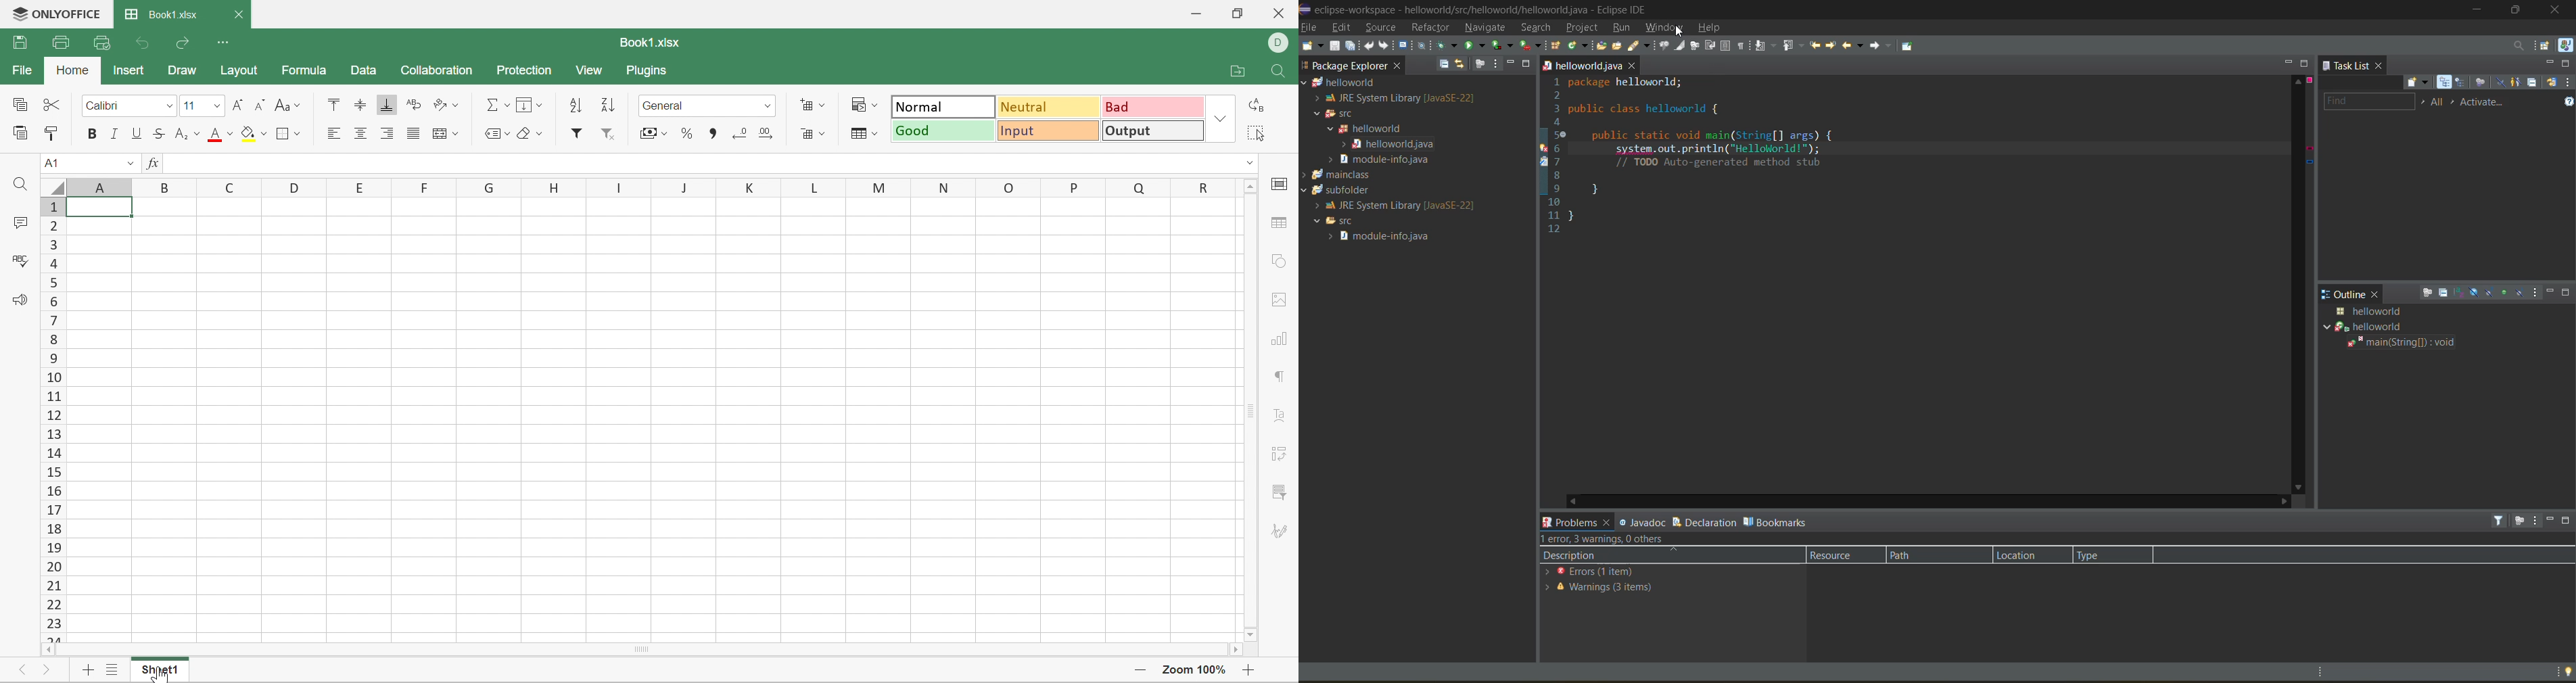 This screenshot has width=2576, height=700. I want to click on C, so click(231, 187).